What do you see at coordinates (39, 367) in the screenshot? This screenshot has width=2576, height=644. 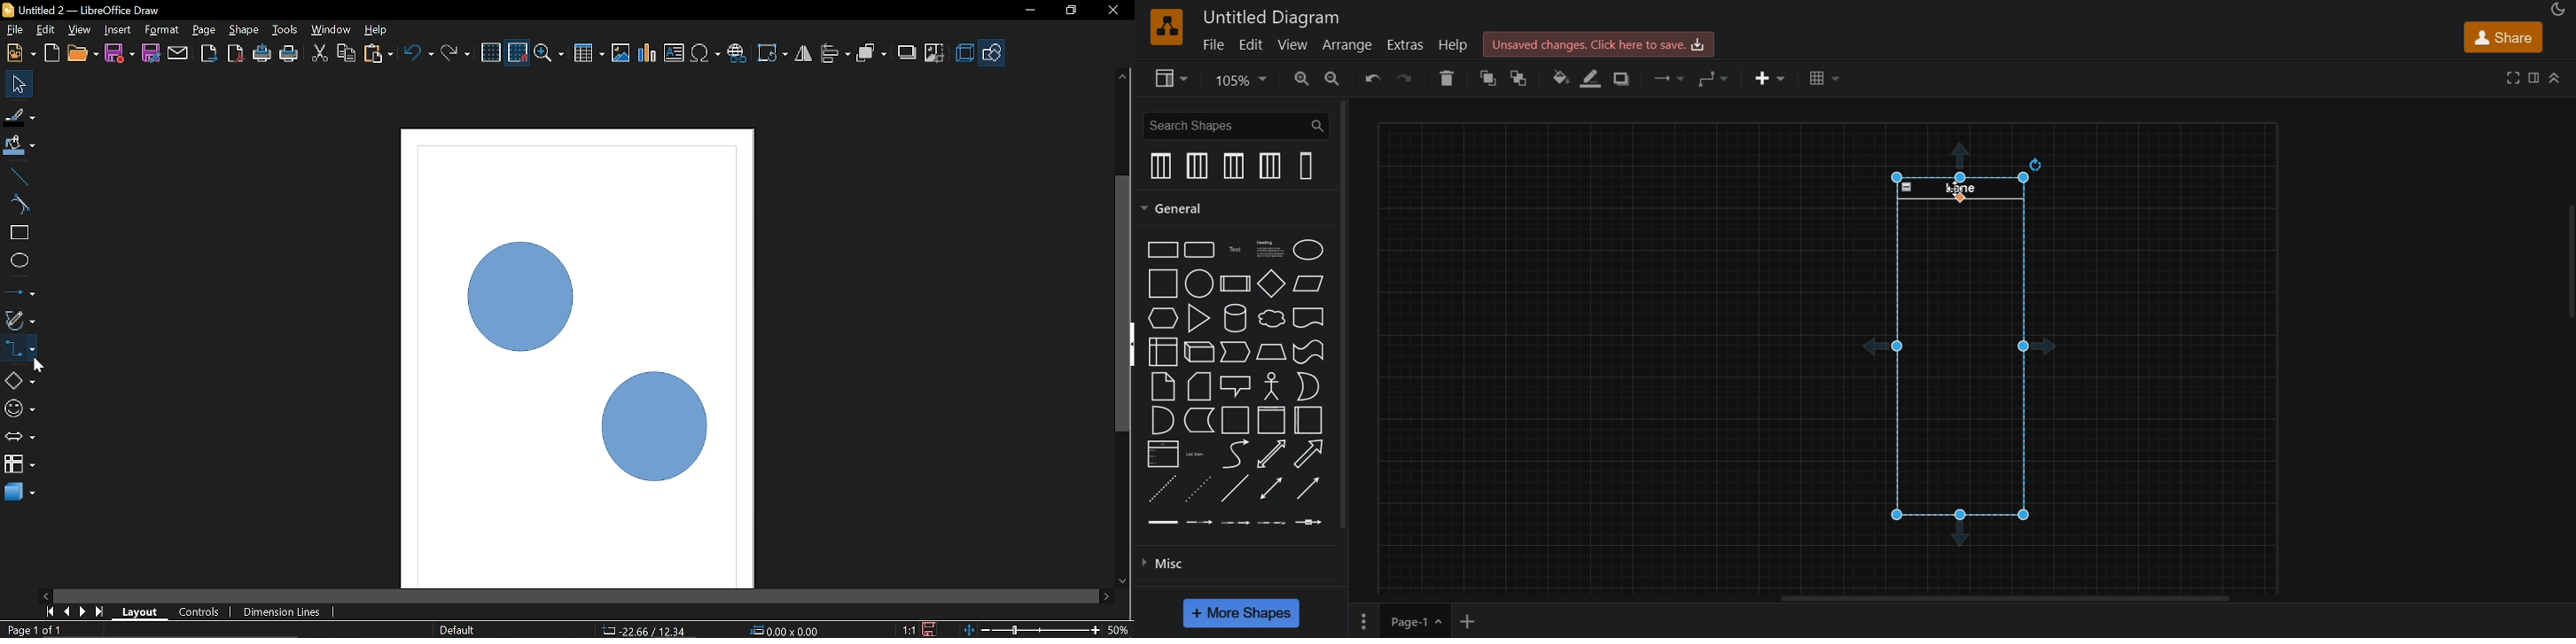 I see `Cursor` at bounding box center [39, 367].